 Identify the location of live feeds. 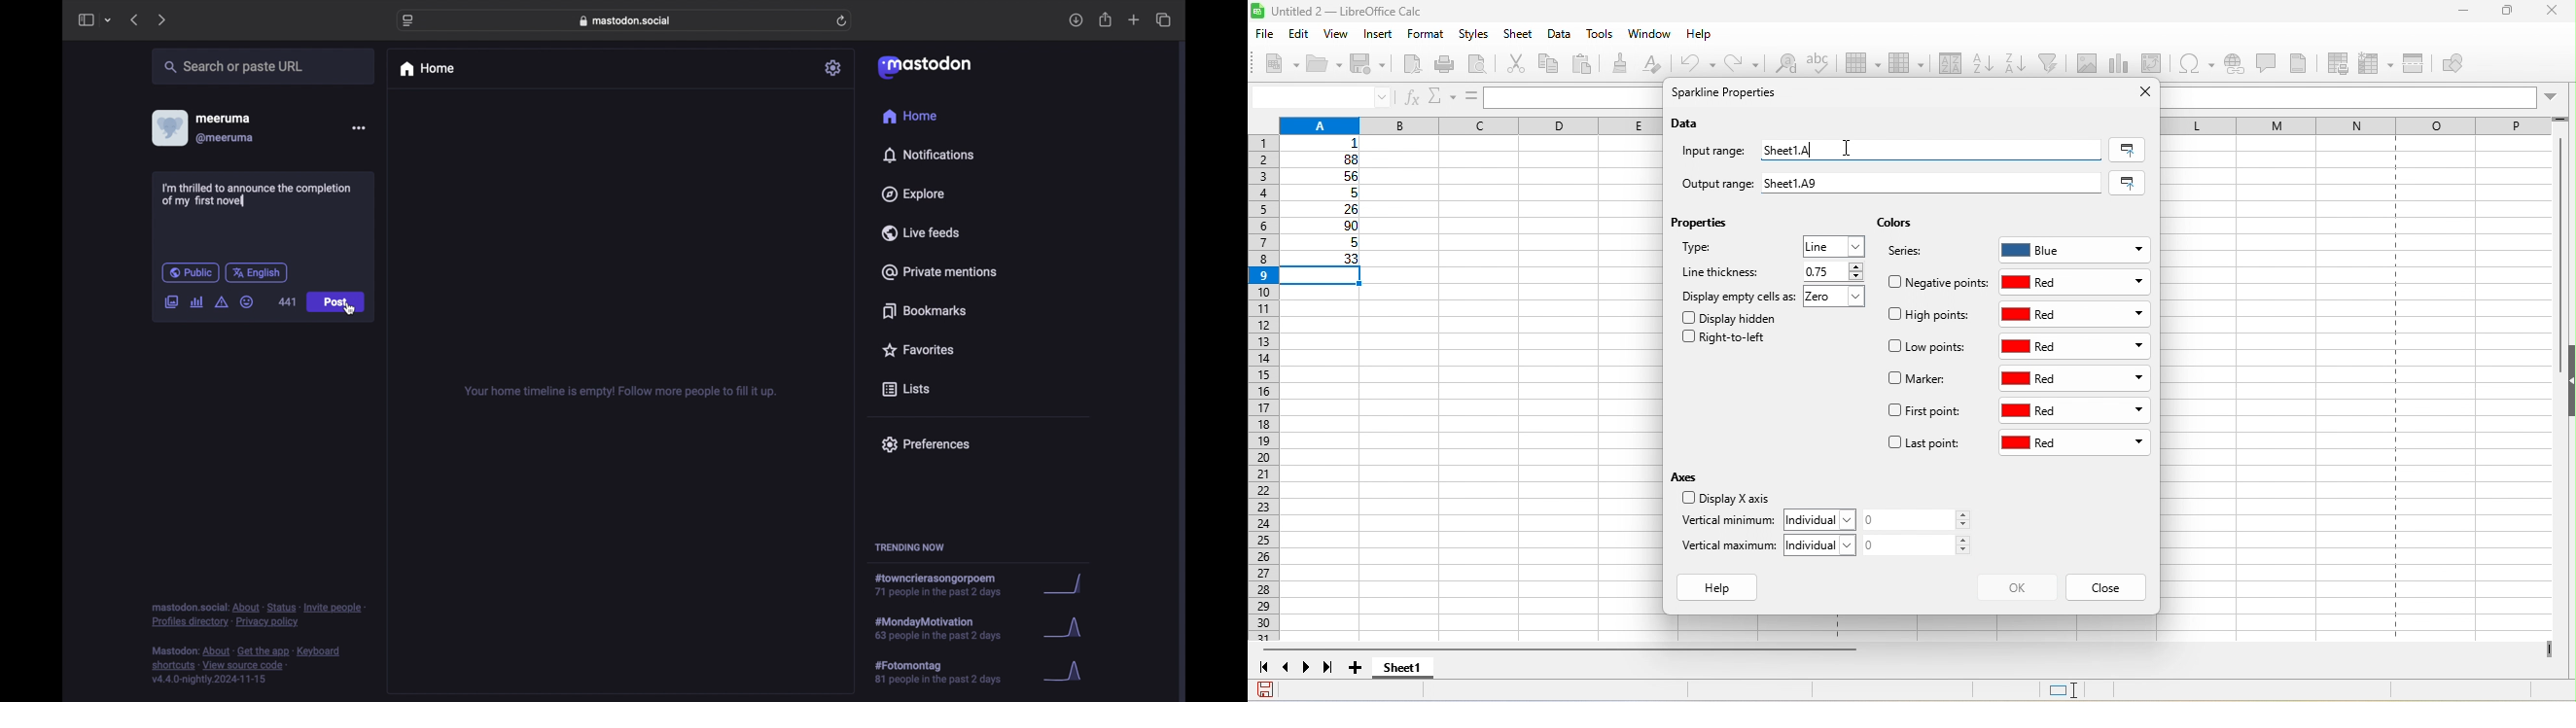
(920, 232).